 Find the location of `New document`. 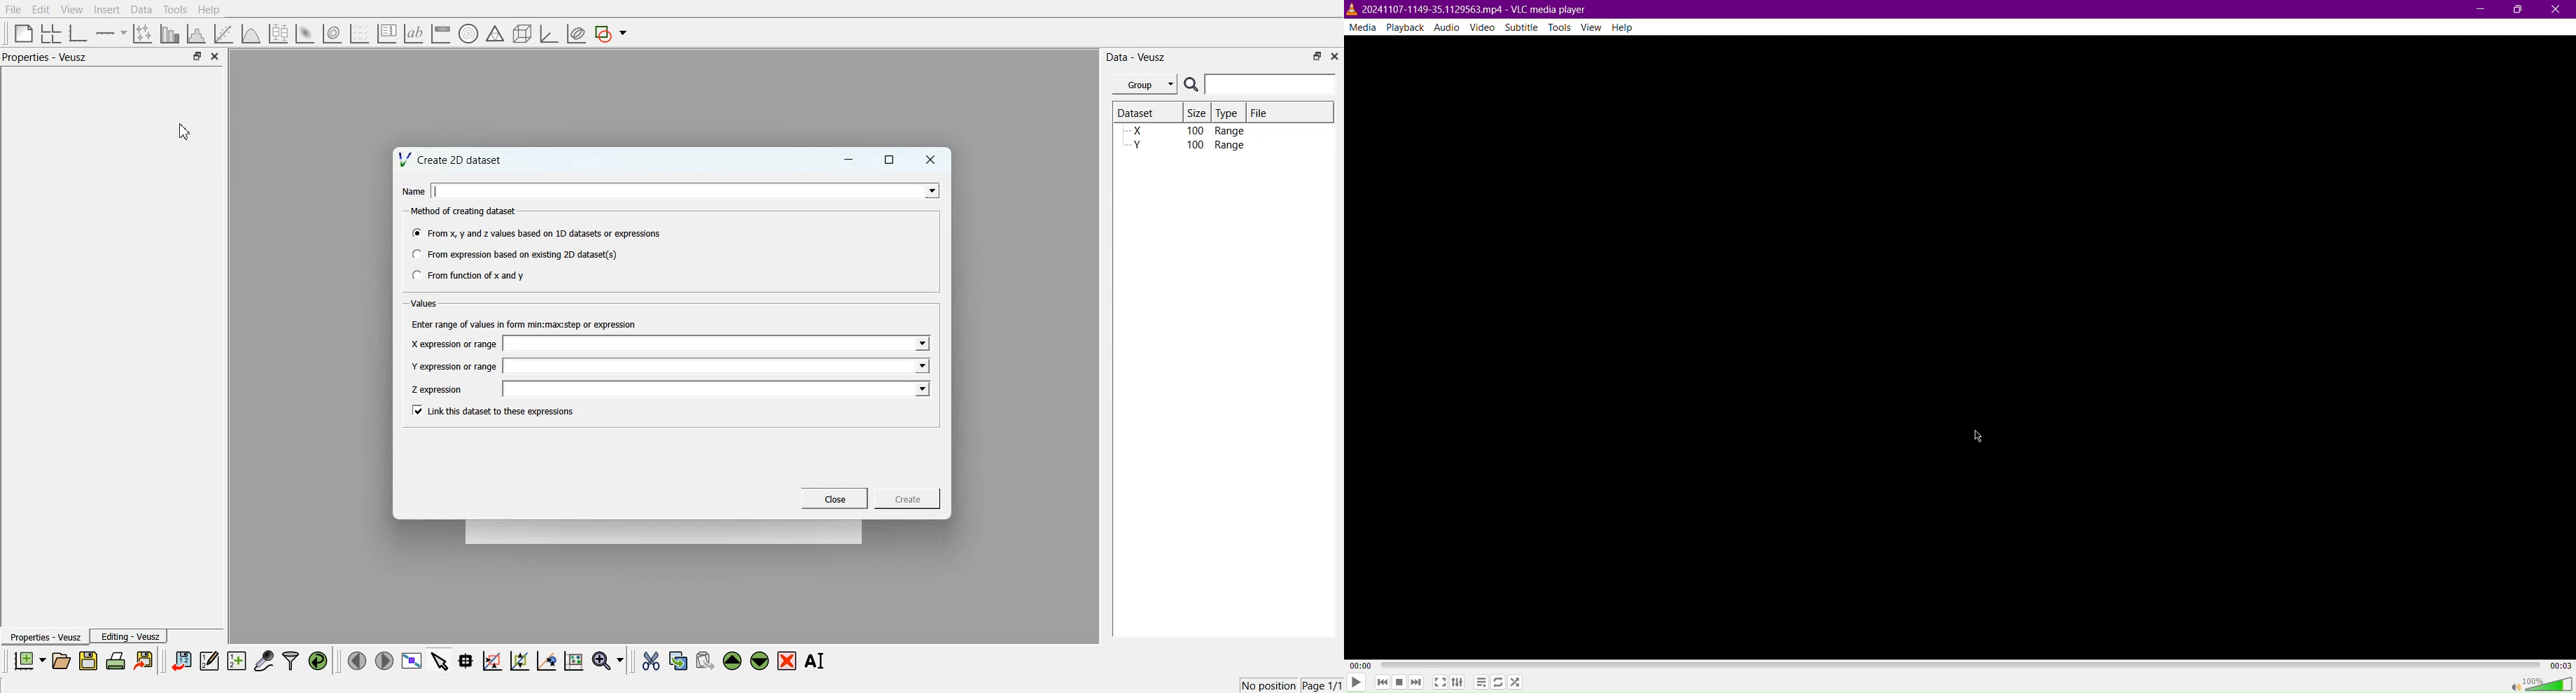

New document is located at coordinates (29, 660).